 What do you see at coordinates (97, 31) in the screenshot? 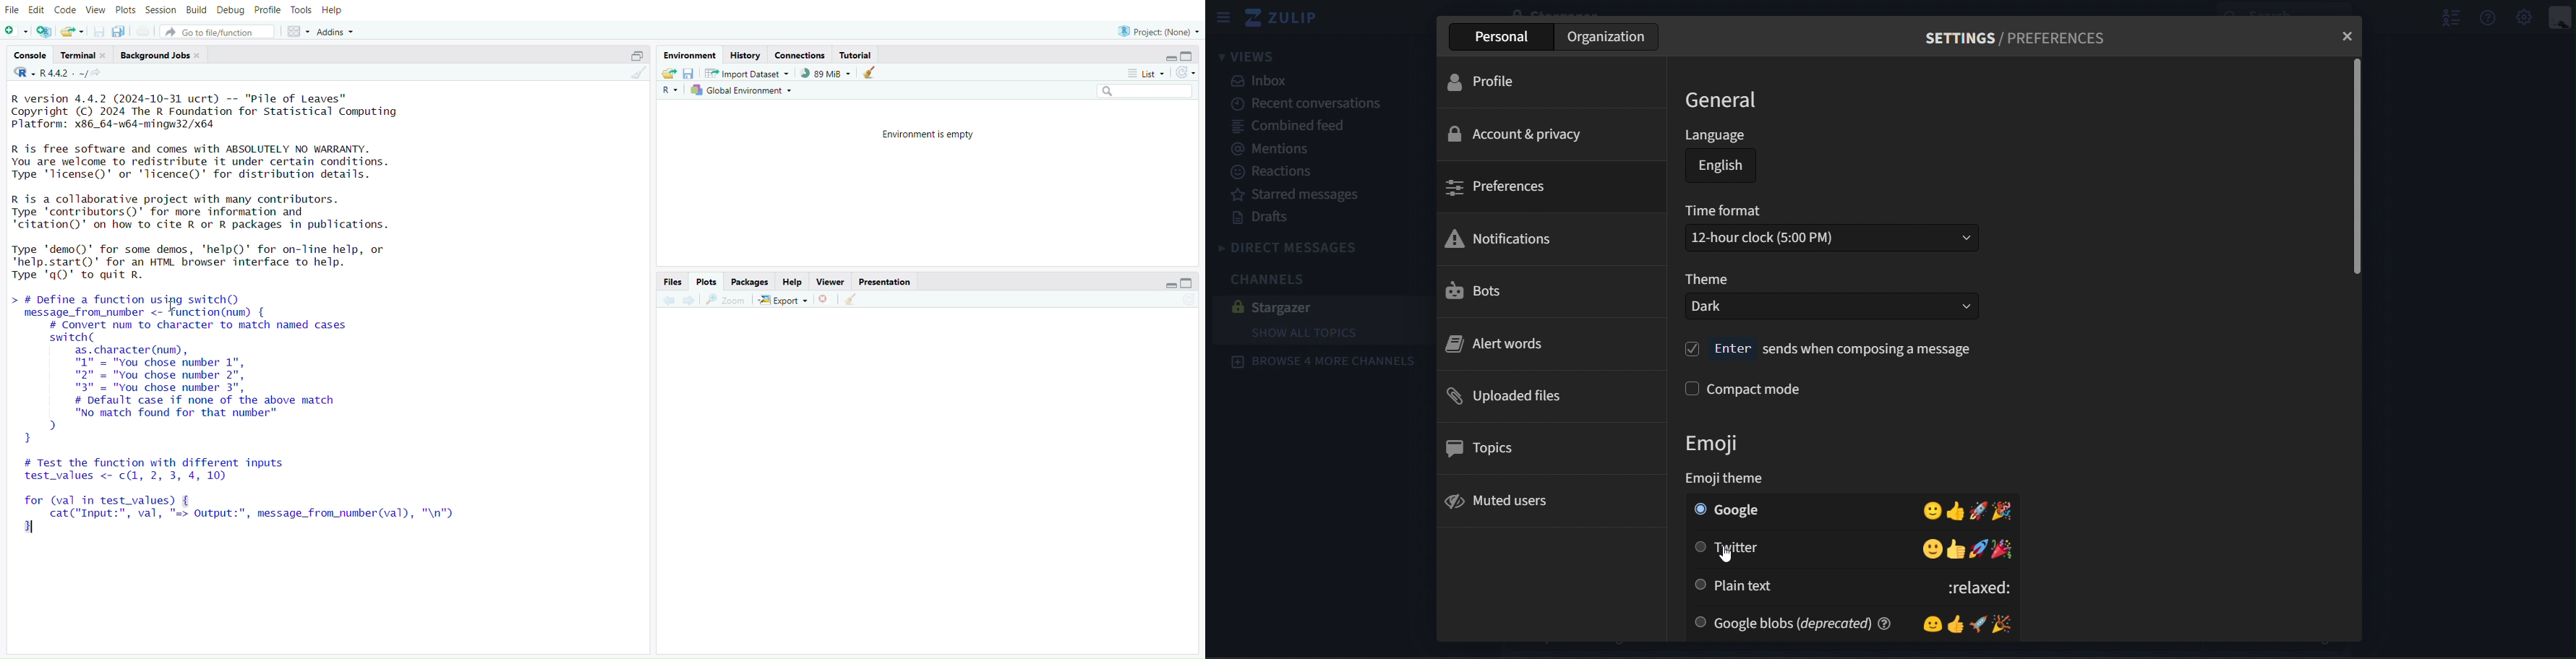
I see `Save current document (Ctrl + S)` at bounding box center [97, 31].